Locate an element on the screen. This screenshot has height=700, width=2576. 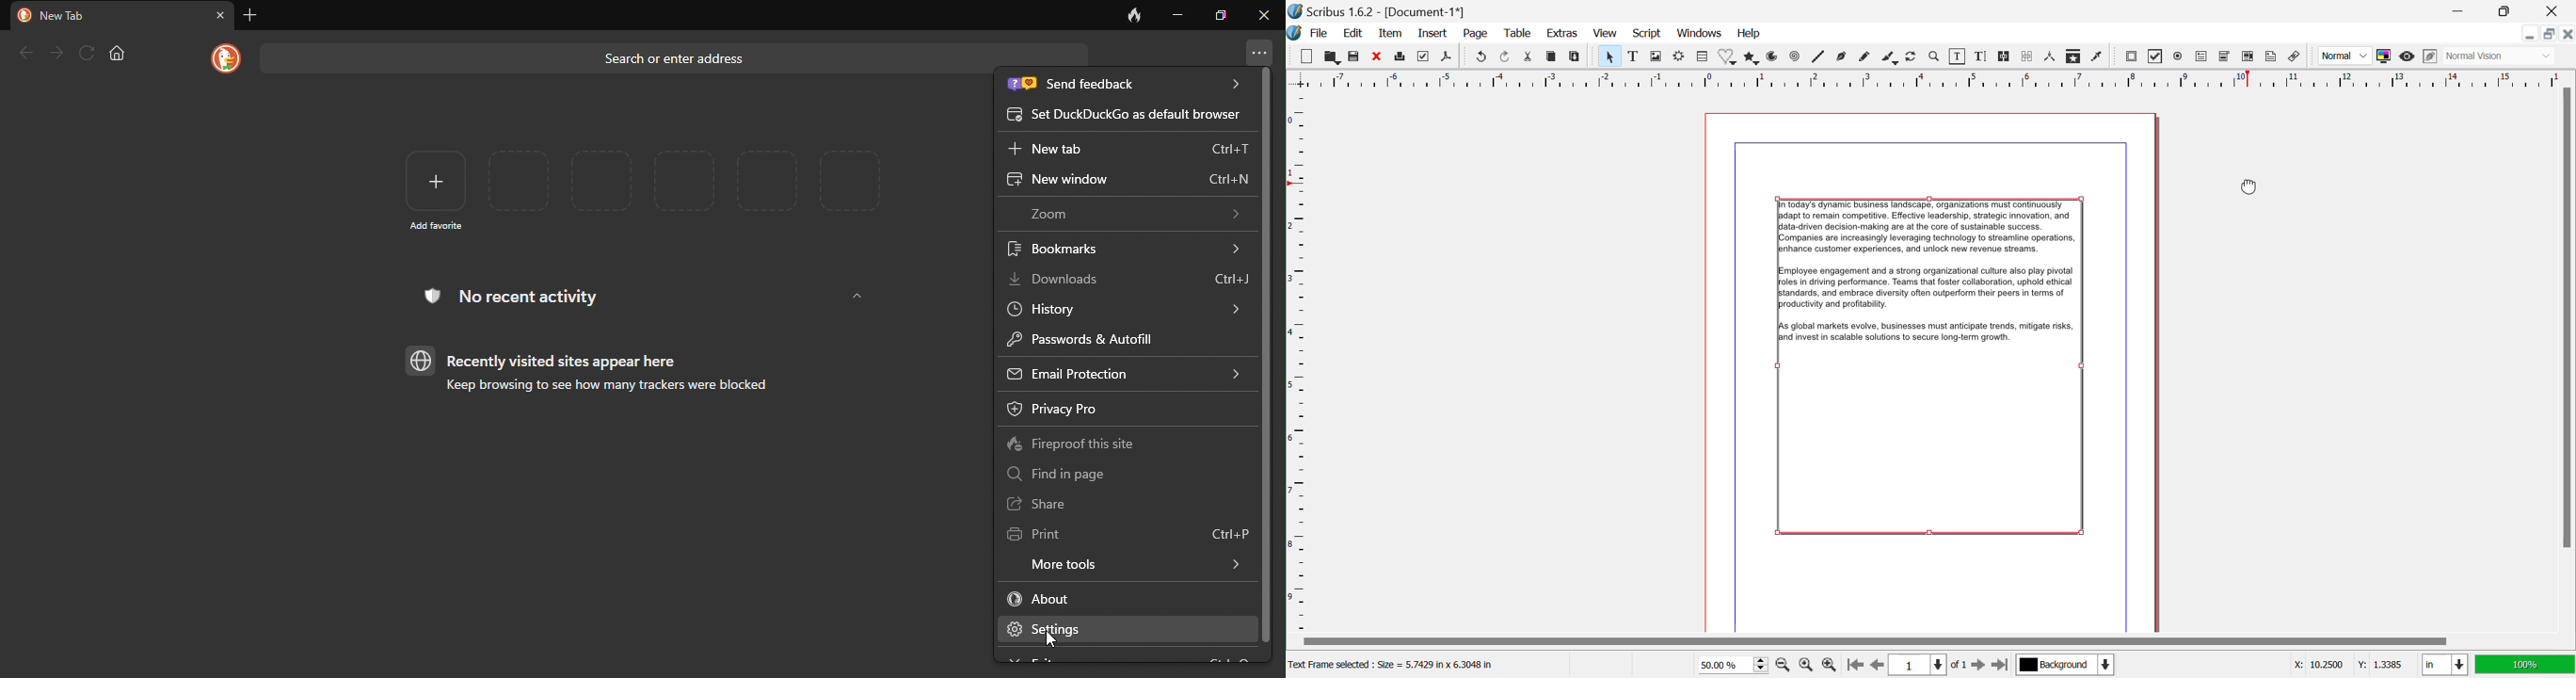
Zoom 50% is located at coordinates (1732, 663).